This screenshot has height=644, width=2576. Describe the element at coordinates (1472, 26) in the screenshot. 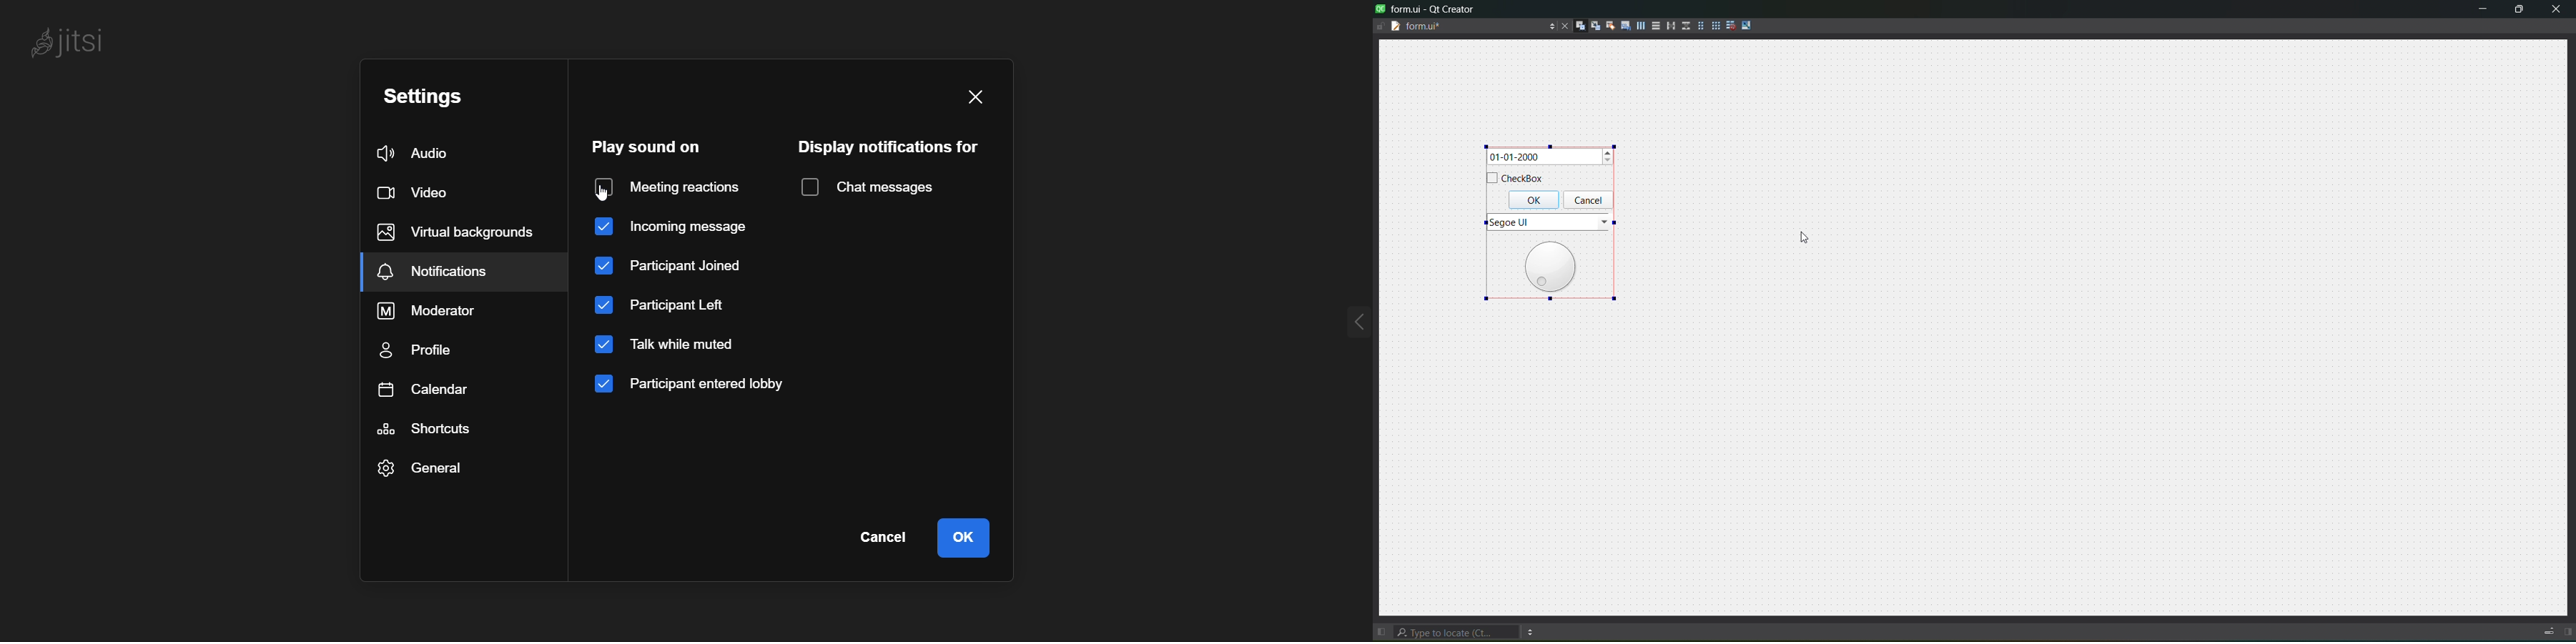

I see `Current File name` at that location.